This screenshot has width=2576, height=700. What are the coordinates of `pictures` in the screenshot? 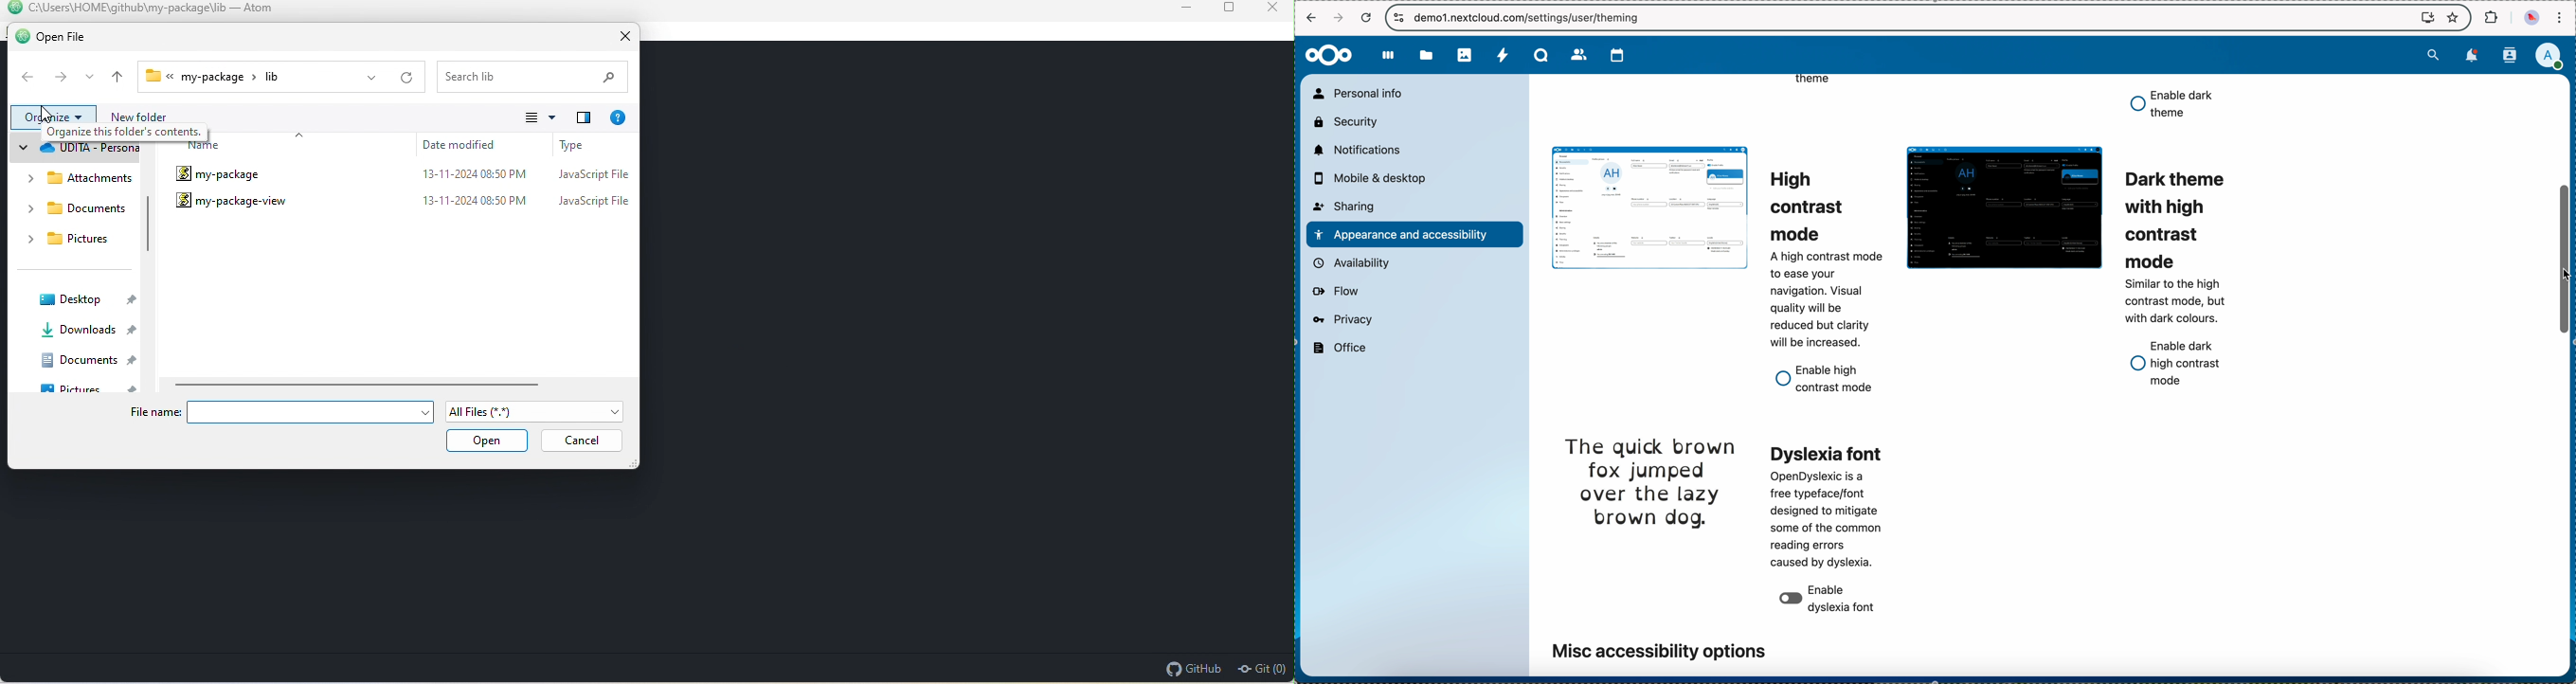 It's located at (64, 241).